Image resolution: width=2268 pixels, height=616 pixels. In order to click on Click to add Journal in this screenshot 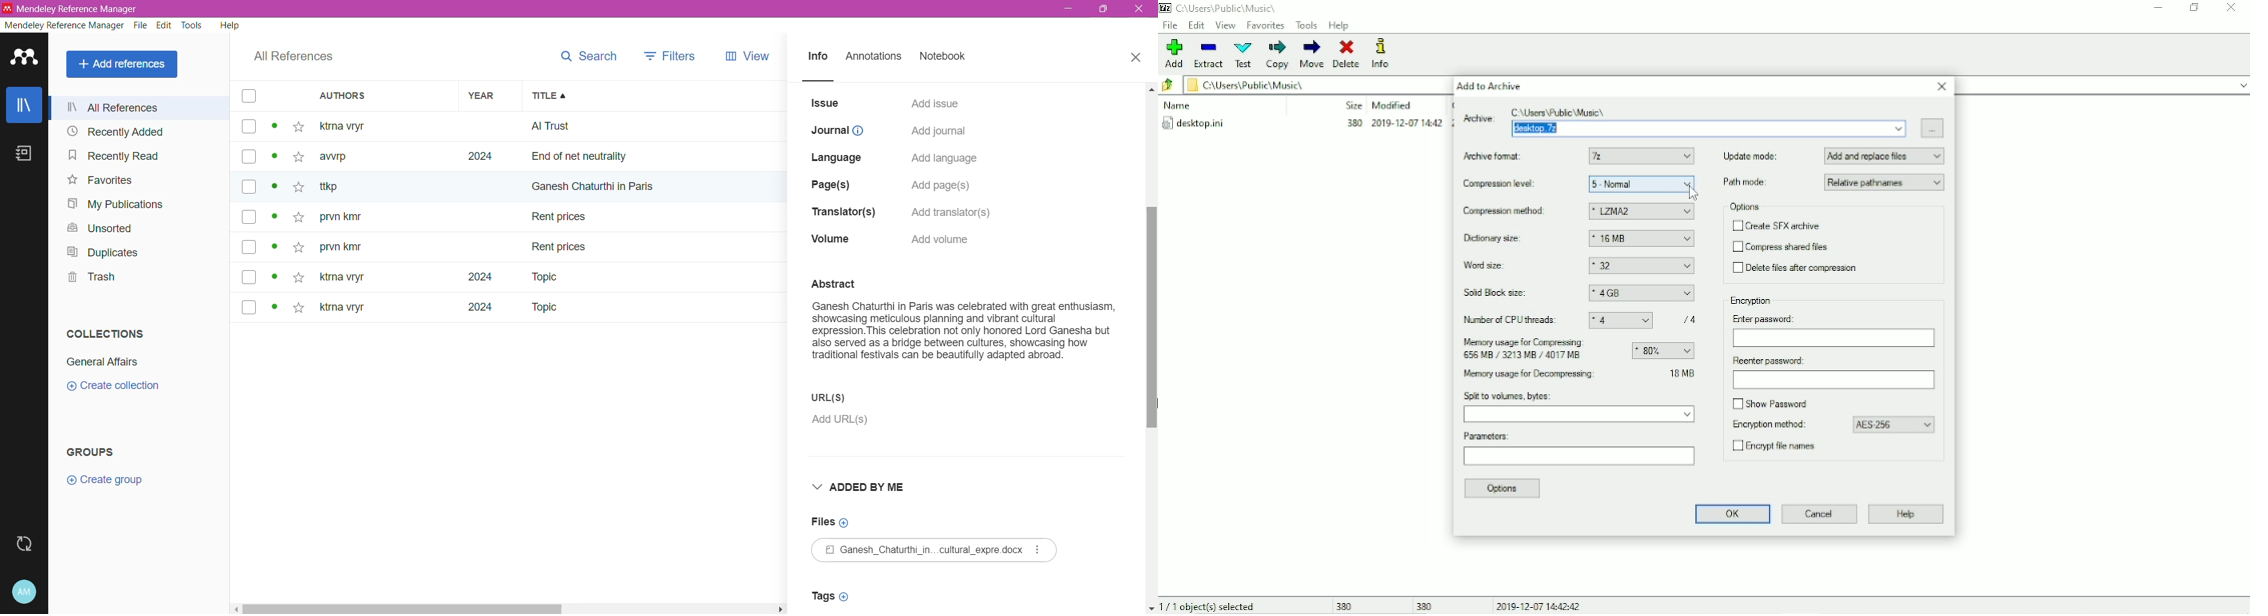, I will do `click(937, 133)`.